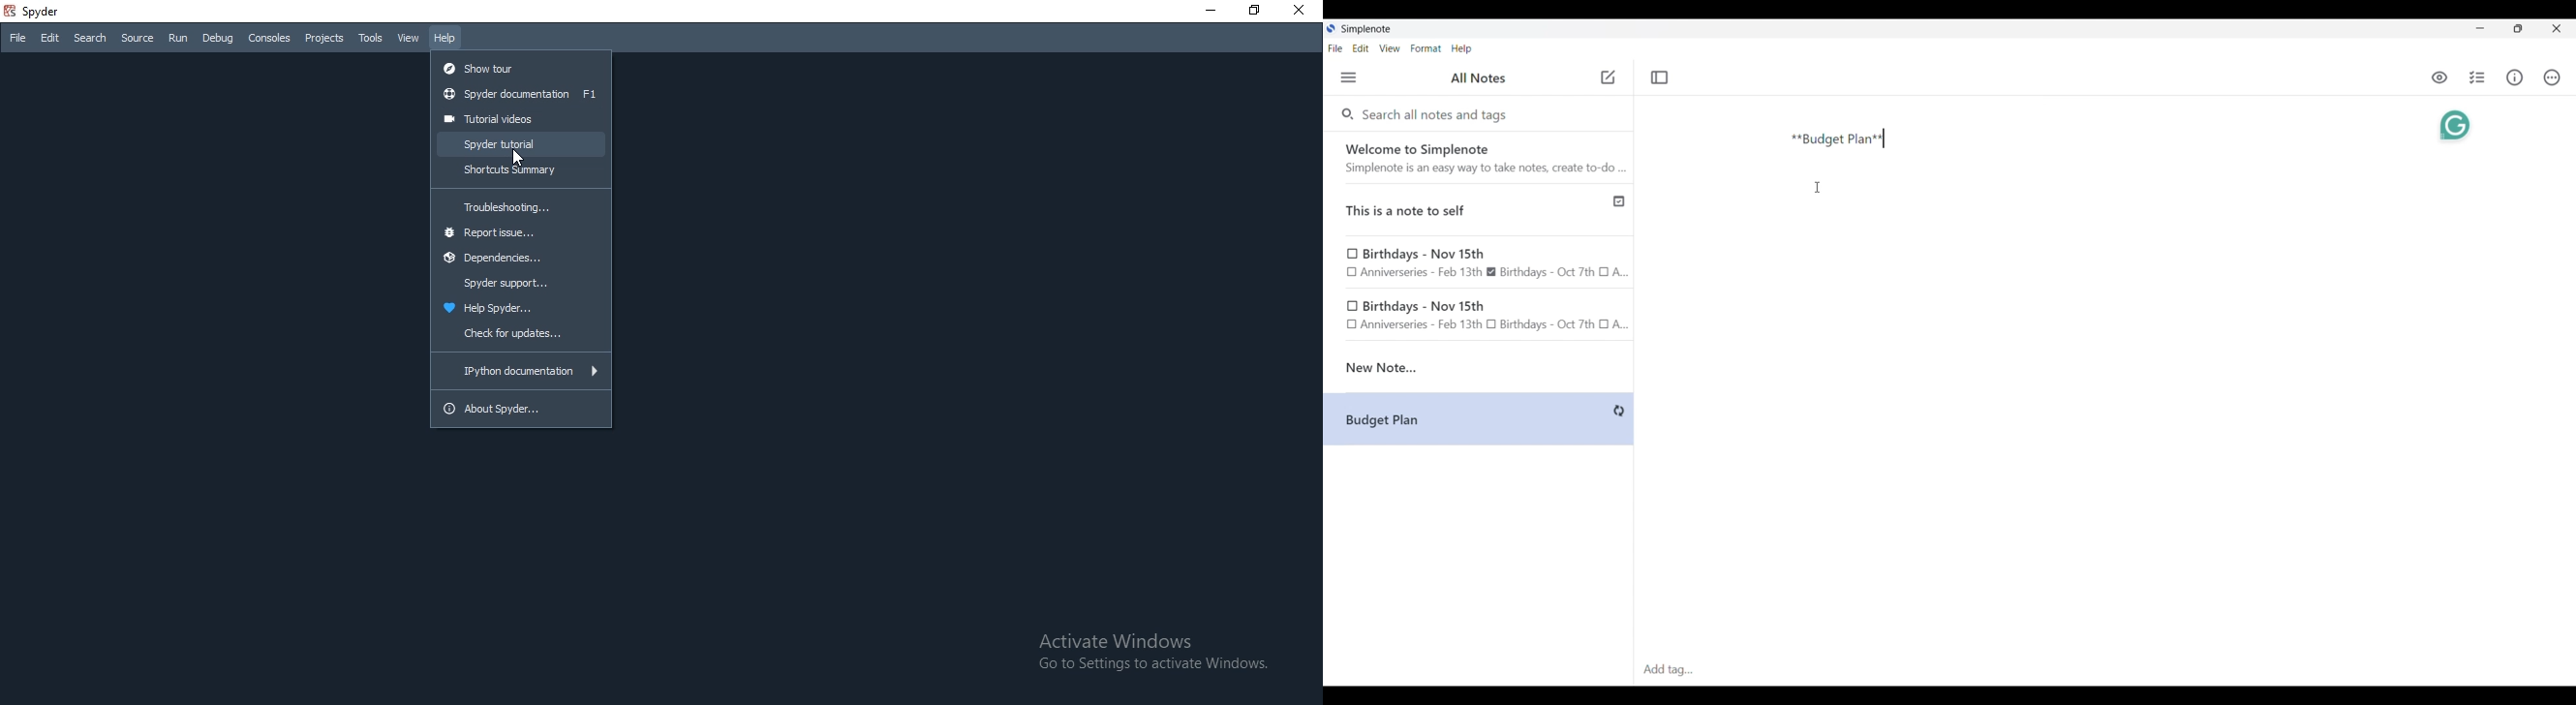 The width and height of the screenshot is (2576, 728). What do you see at coordinates (519, 335) in the screenshot?
I see `check for updates` at bounding box center [519, 335].